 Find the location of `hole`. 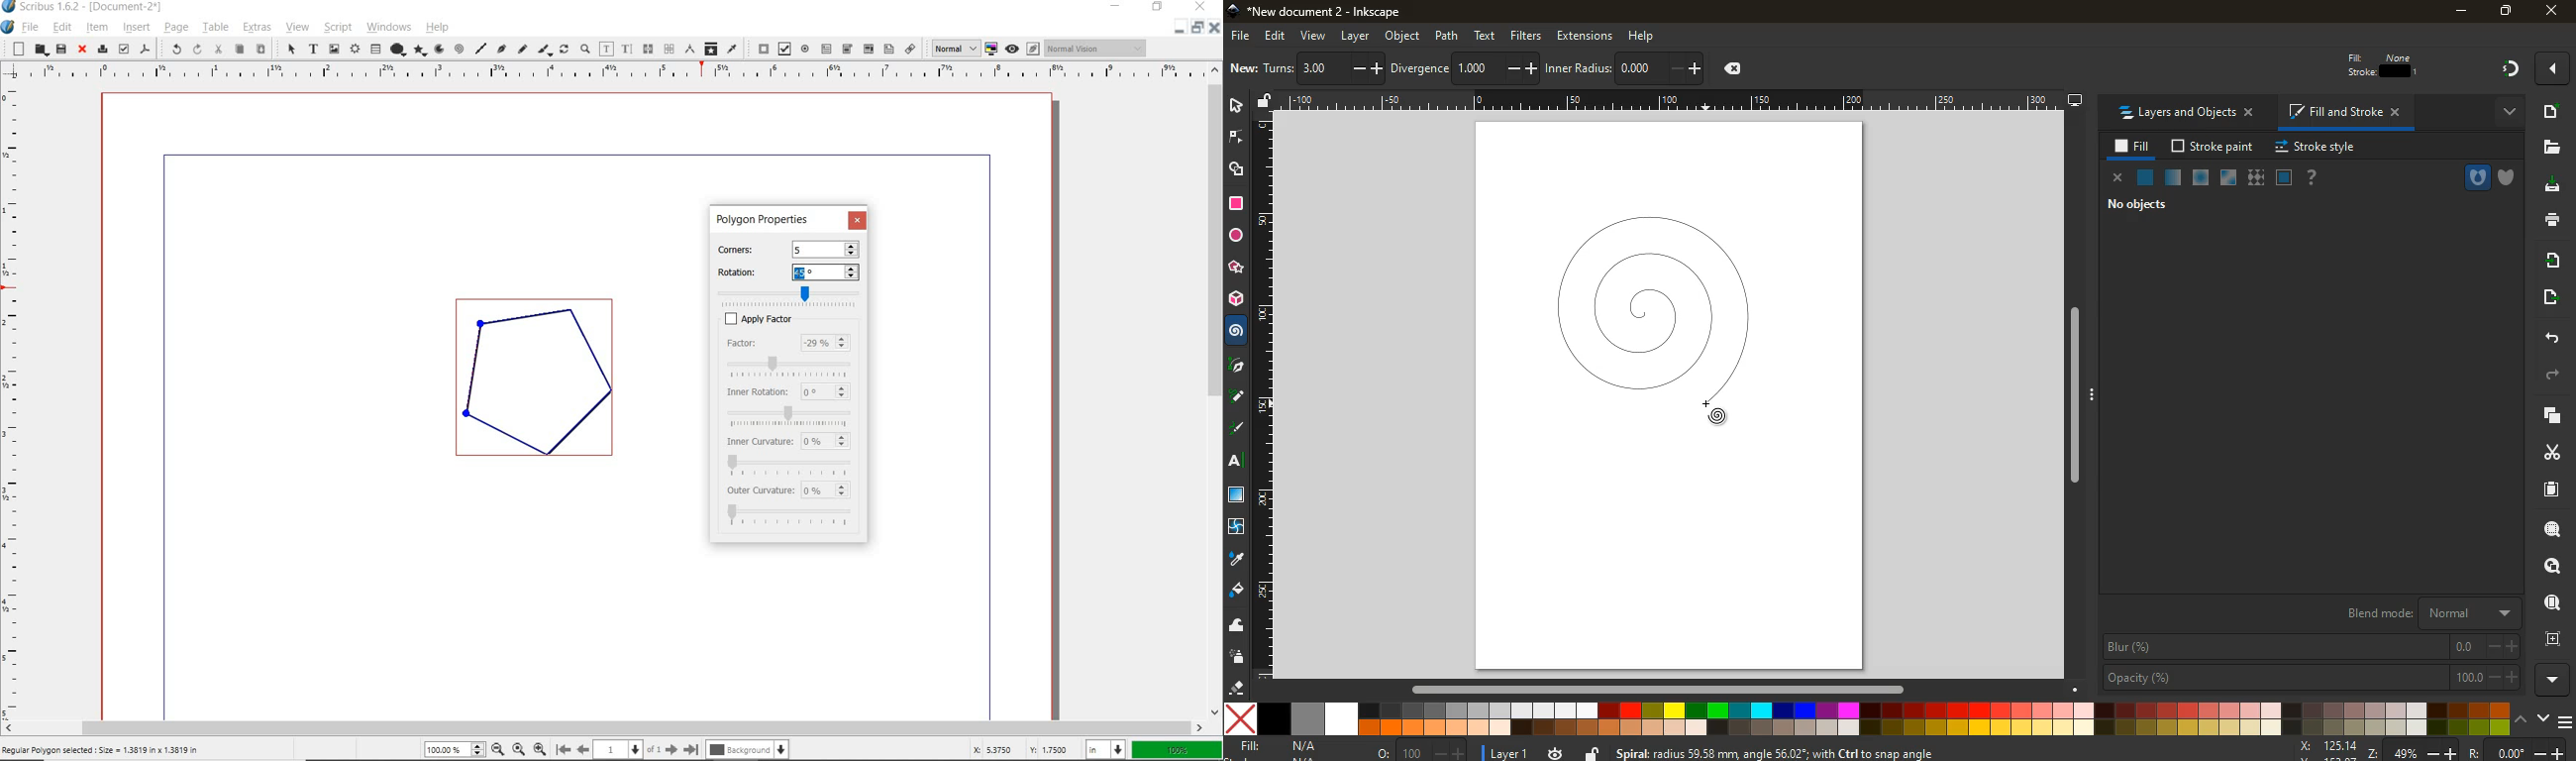

hole is located at coordinates (2468, 177).